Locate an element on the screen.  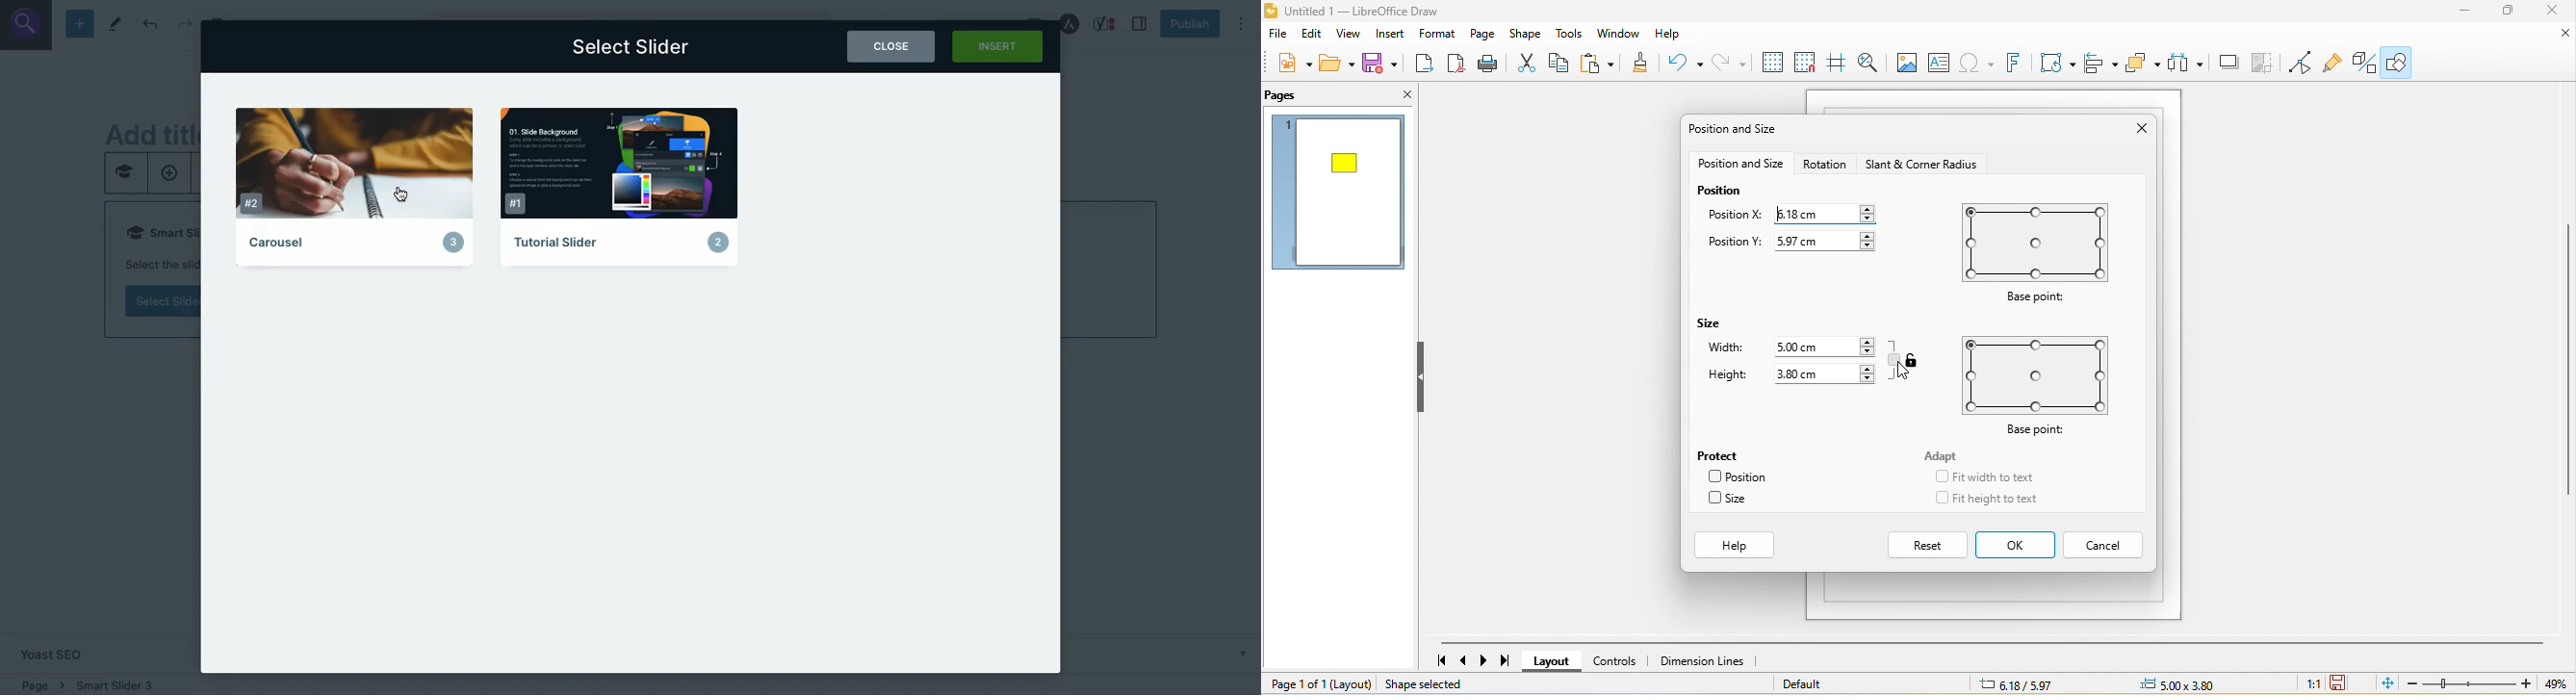
cut is located at coordinates (1526, 63).